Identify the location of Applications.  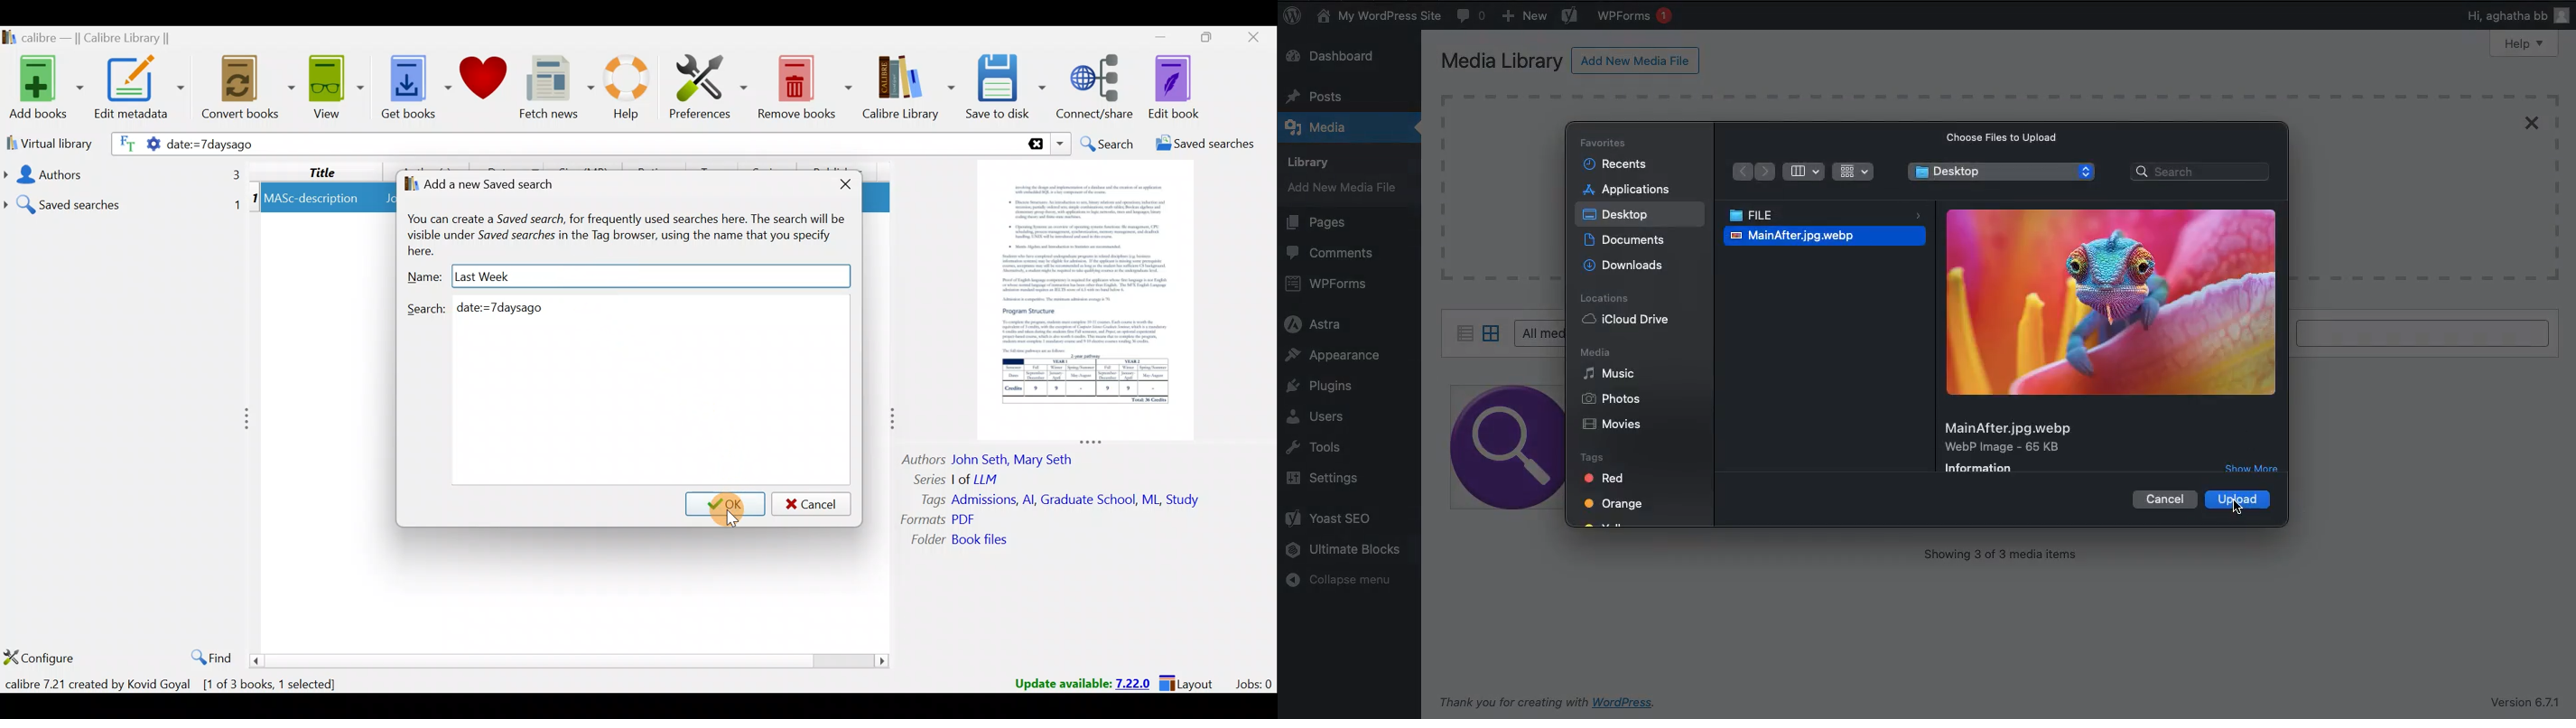
(1625, 189).